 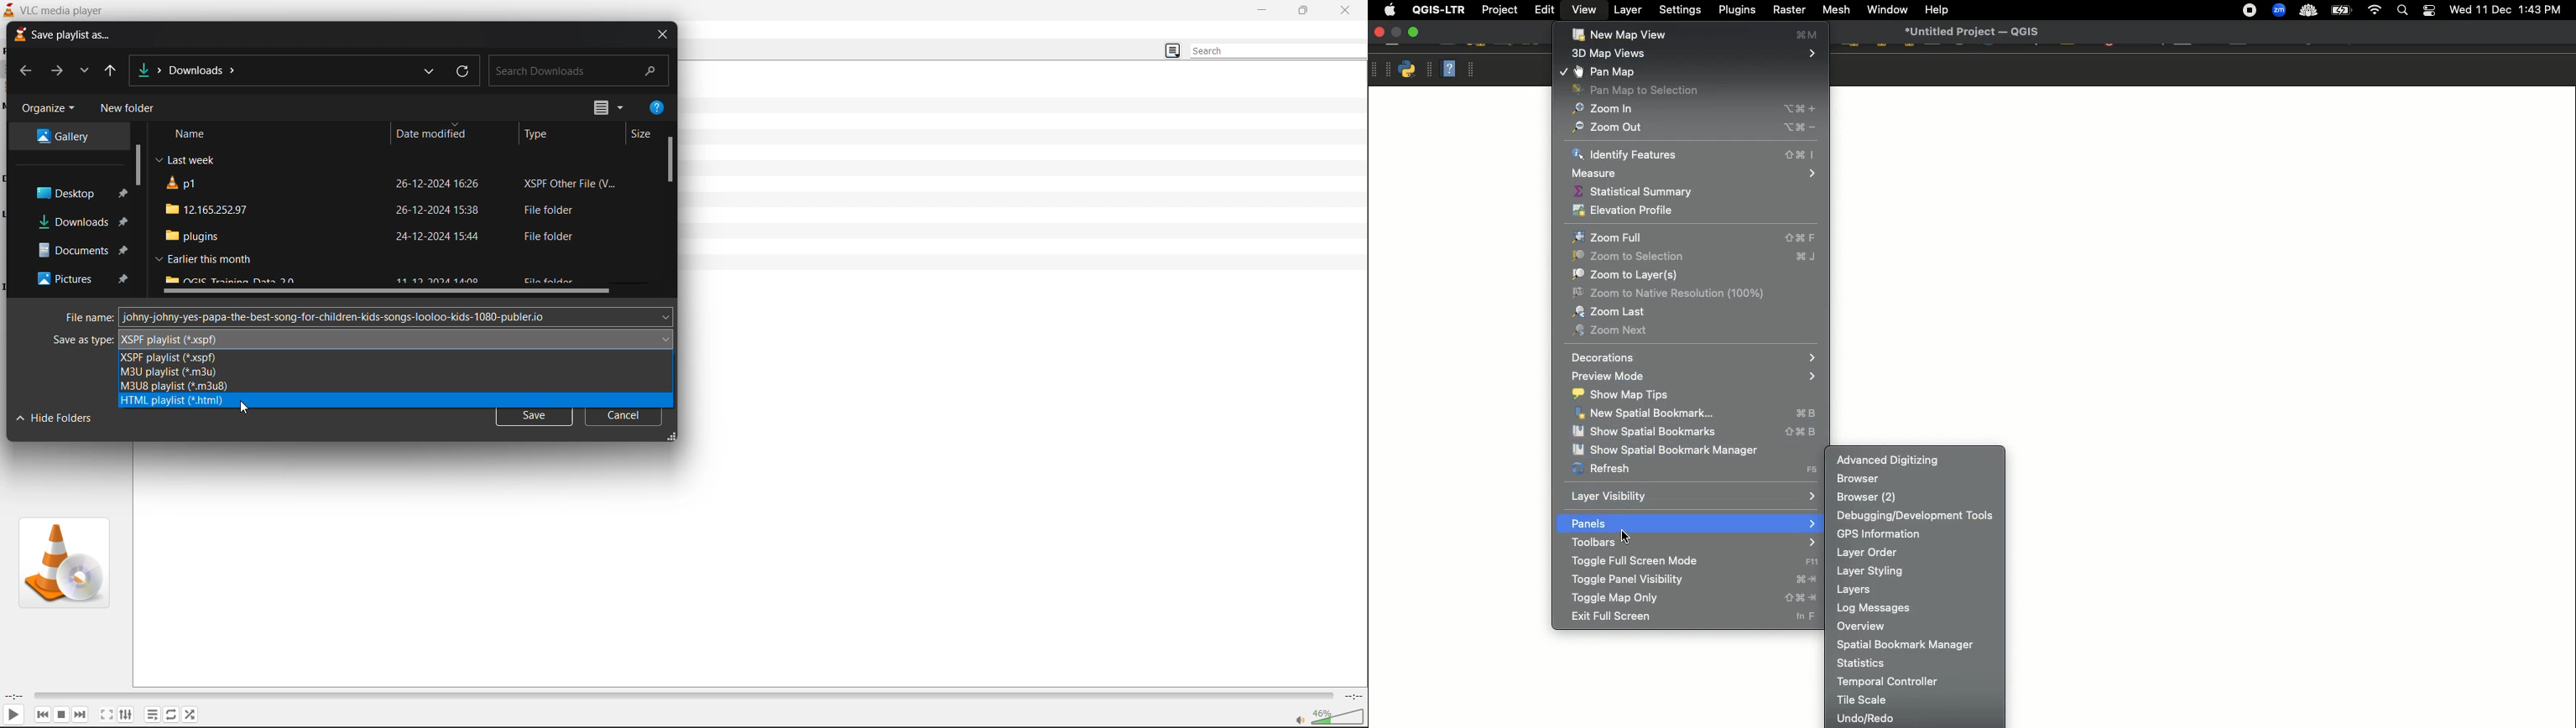 What do you see at coordinates (1692, 275) in the screenshot?
I see `Zoom to layer` at bounding box center [1692, 275].